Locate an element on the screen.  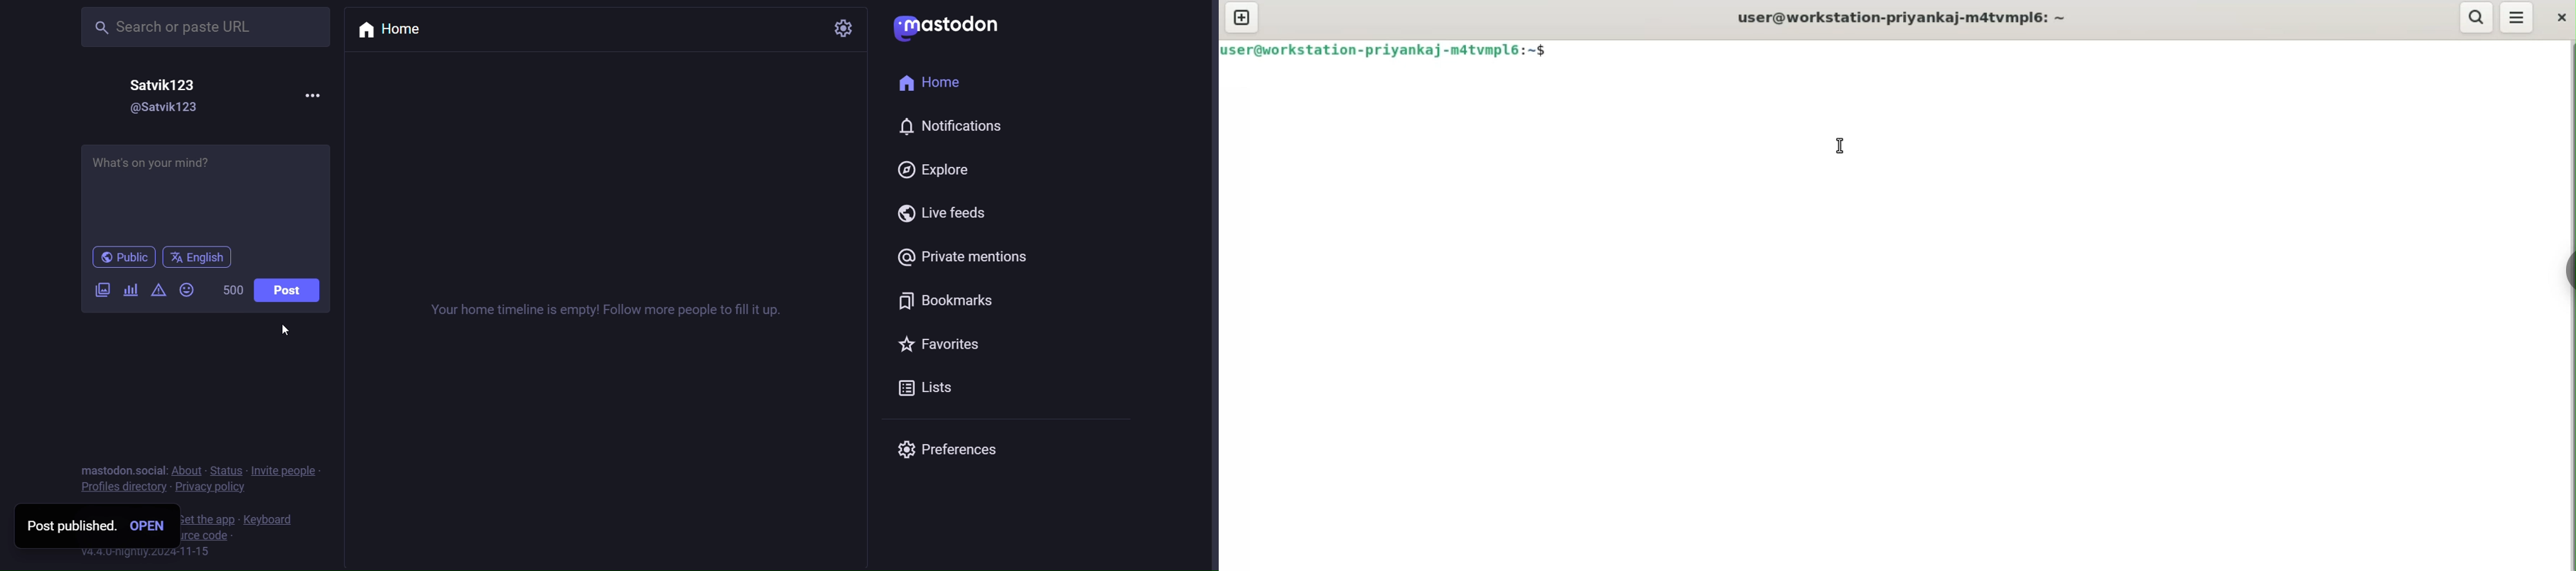
whats on your mind is located at coordinates (206, 191).